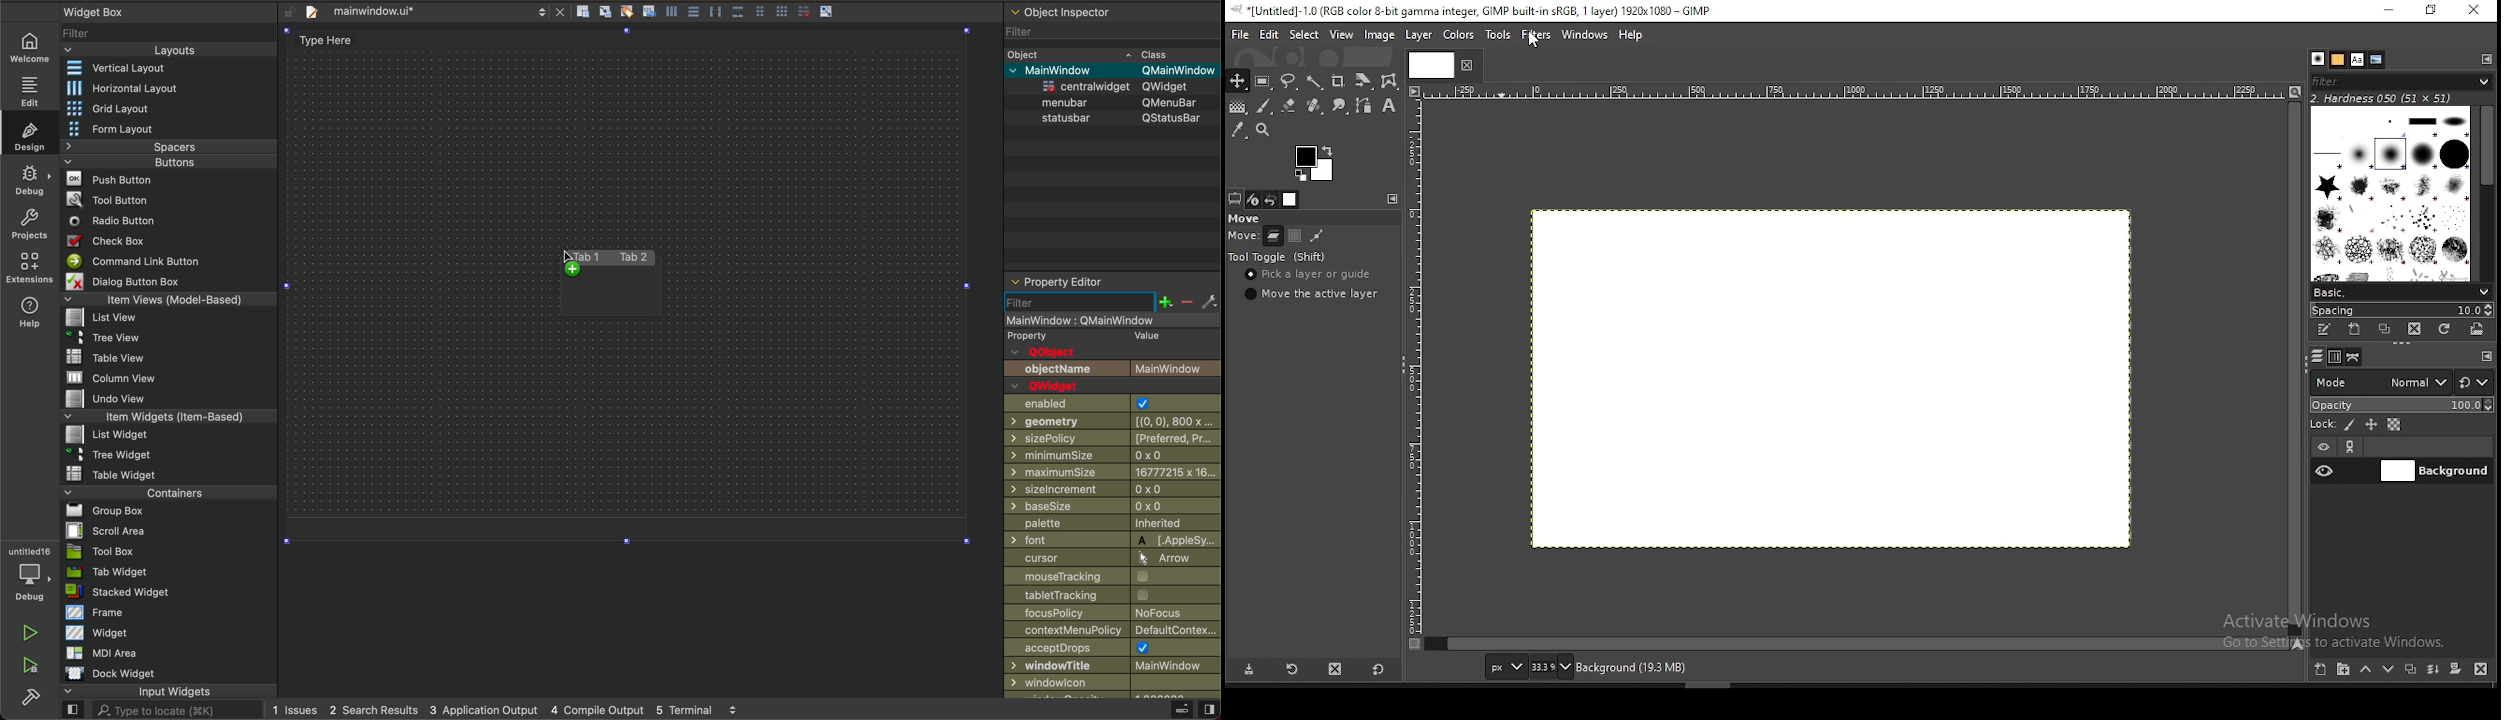 The height and width of the screenshot is (728, 2520). I want to click on tools, so click(1501, 35).